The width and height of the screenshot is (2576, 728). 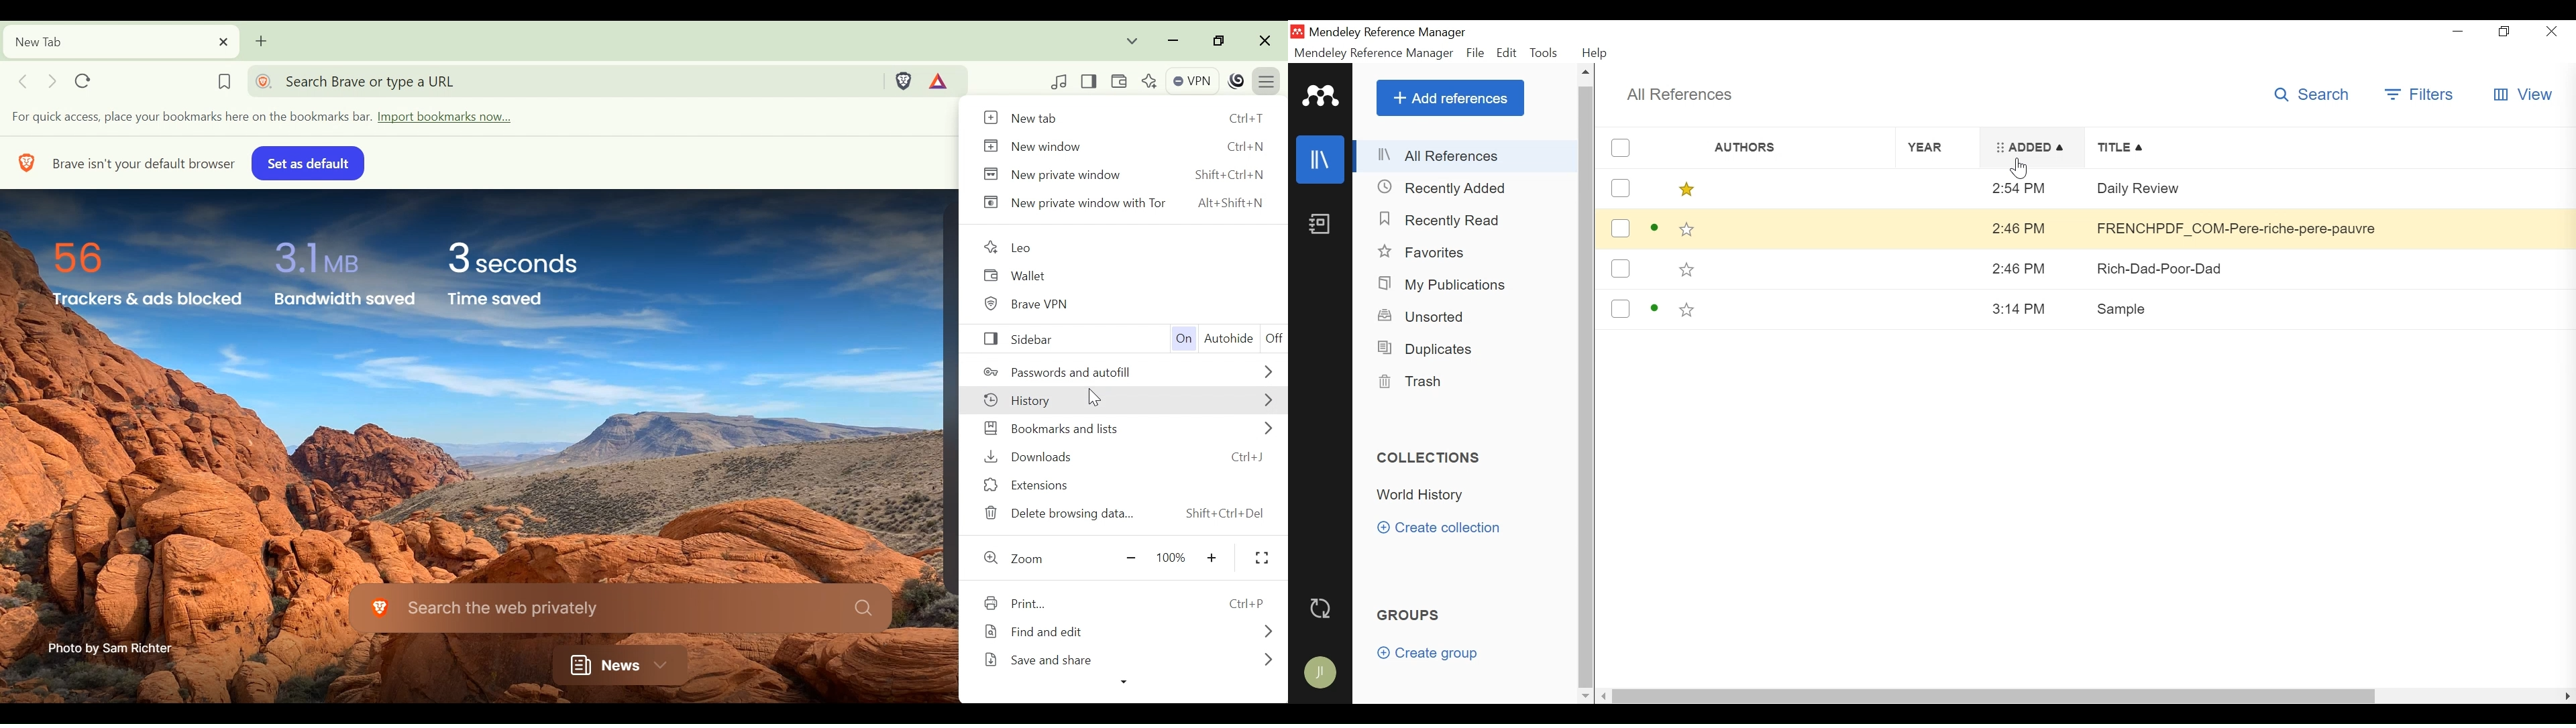 I want to click on Toggle Favorites, so click(x=1686, y=310).